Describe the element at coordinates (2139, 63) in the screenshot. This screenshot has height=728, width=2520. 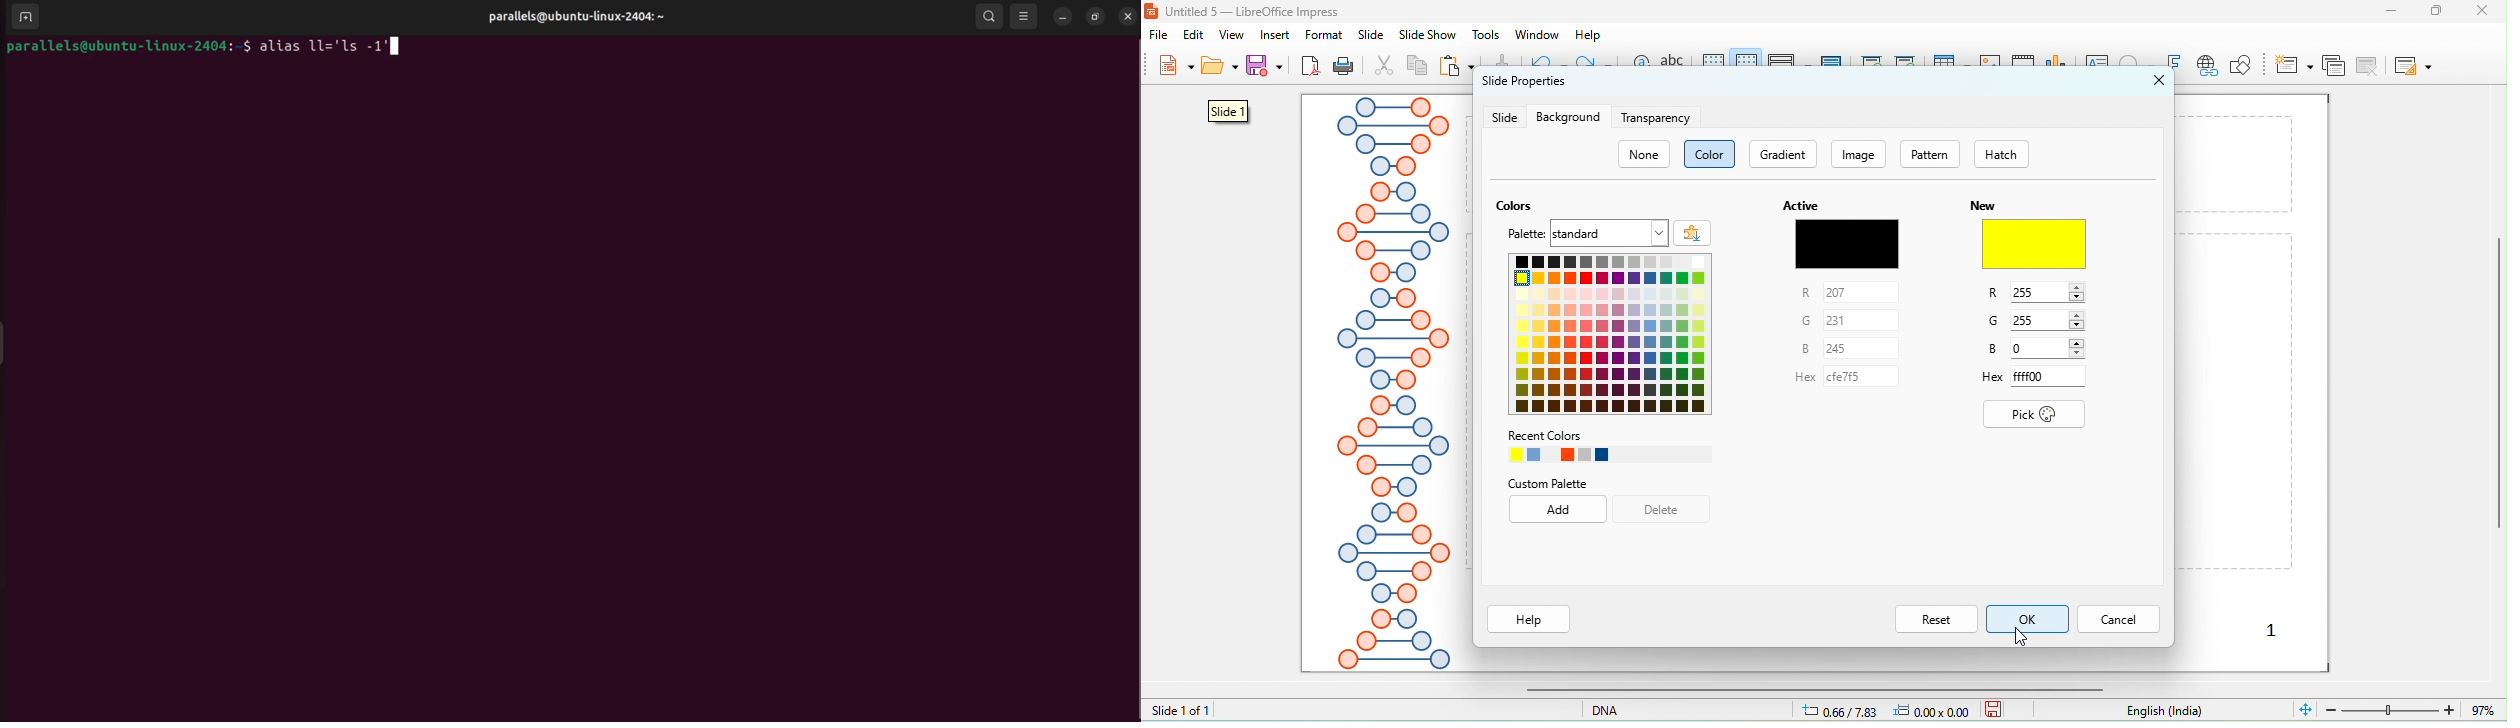
I see `special characters` at that location.